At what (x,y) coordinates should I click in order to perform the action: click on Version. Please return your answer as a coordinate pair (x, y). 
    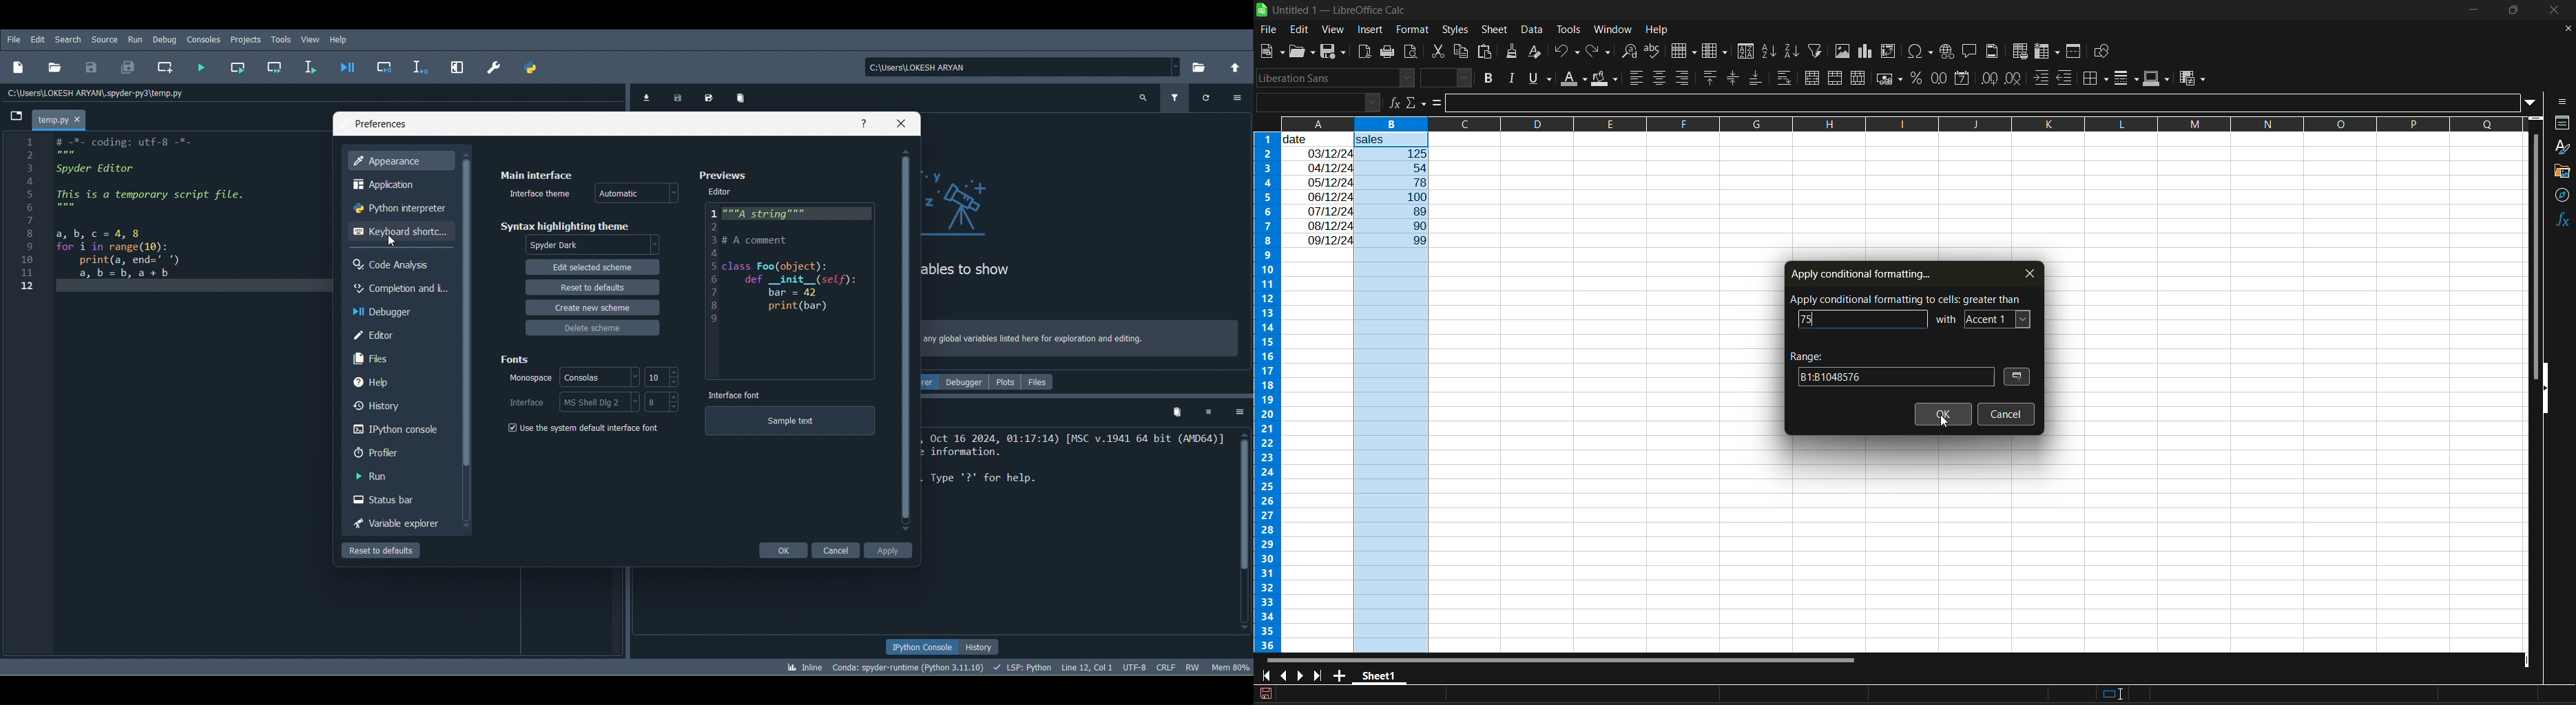
    Looking at the image, I should click on (909, 666).